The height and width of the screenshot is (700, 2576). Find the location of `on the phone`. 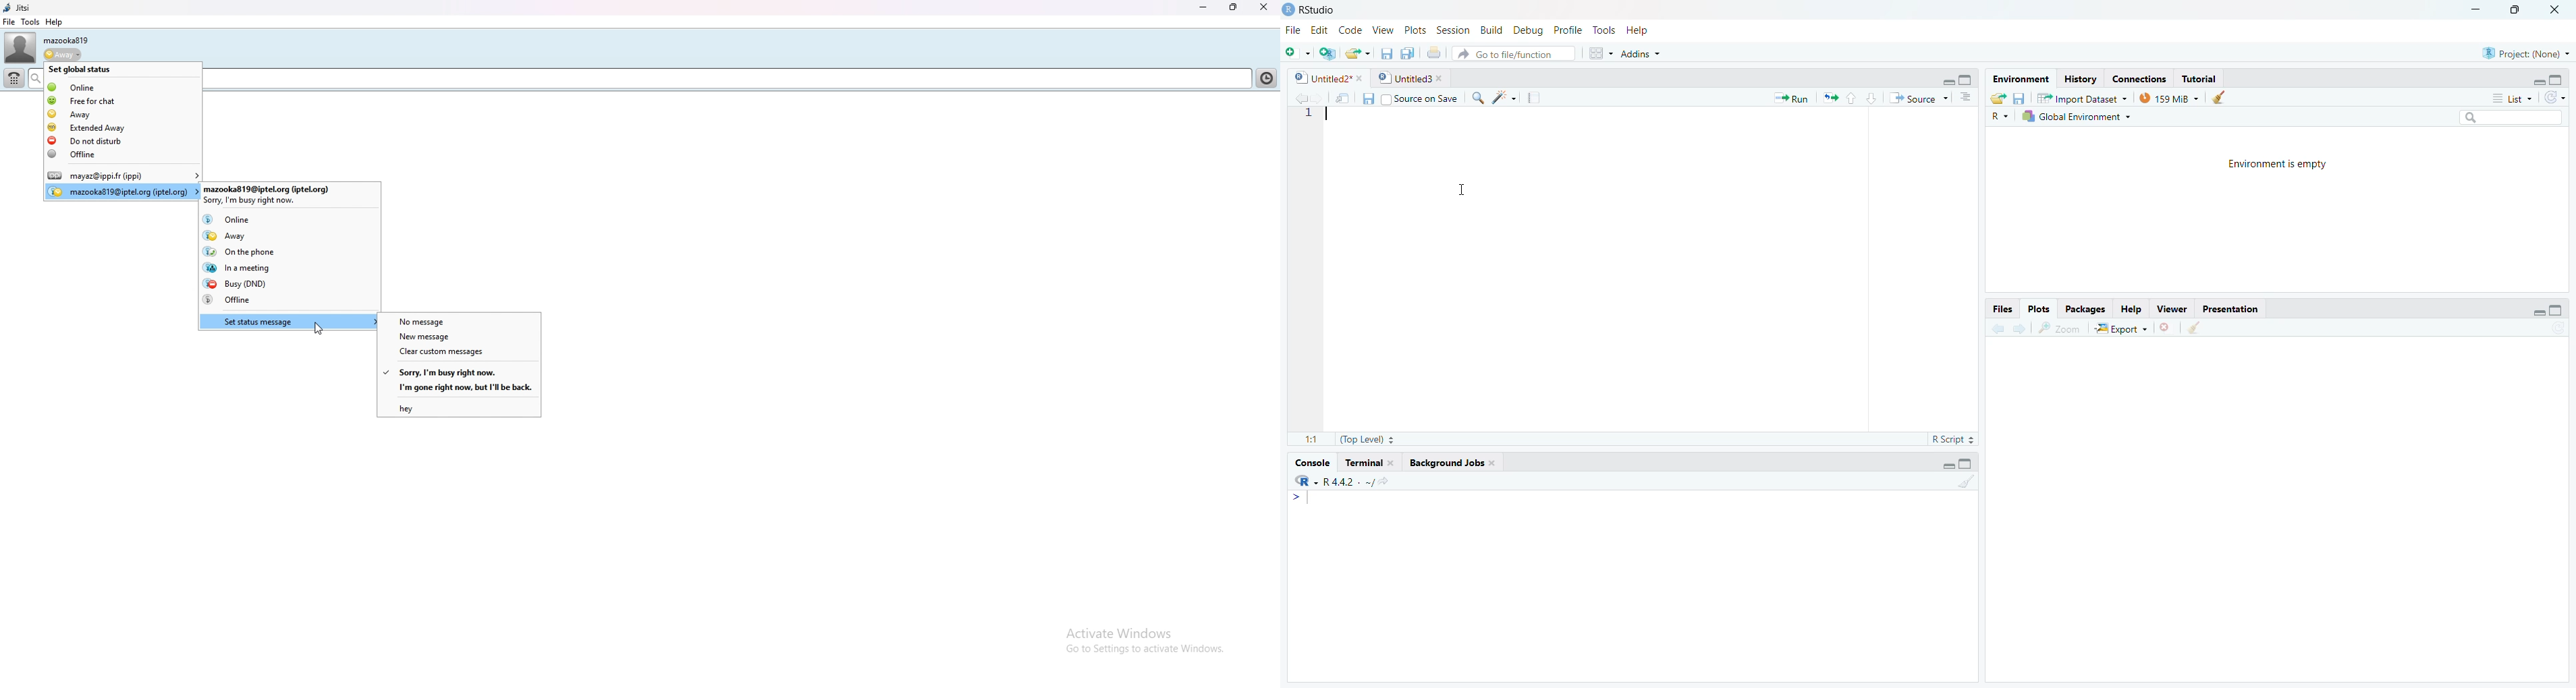

on the phone is located at coordinates (285, 251).